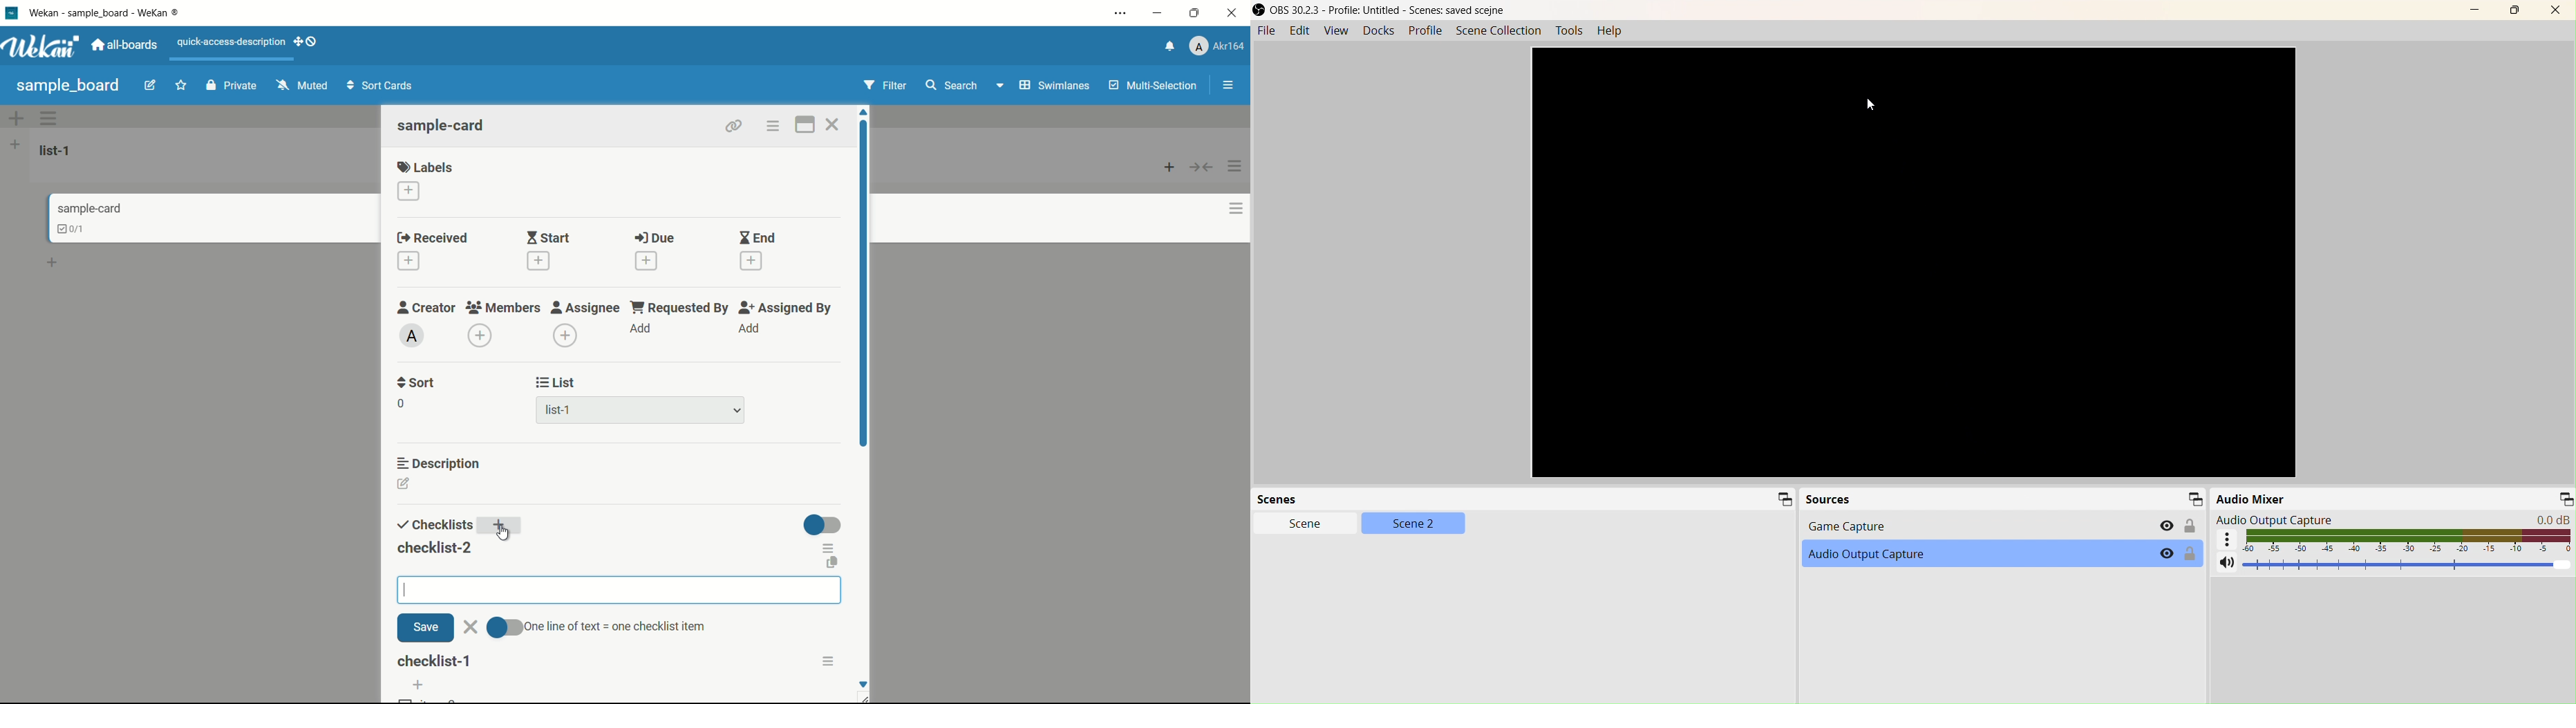  I want to click on Scene, so click(1308, 526).